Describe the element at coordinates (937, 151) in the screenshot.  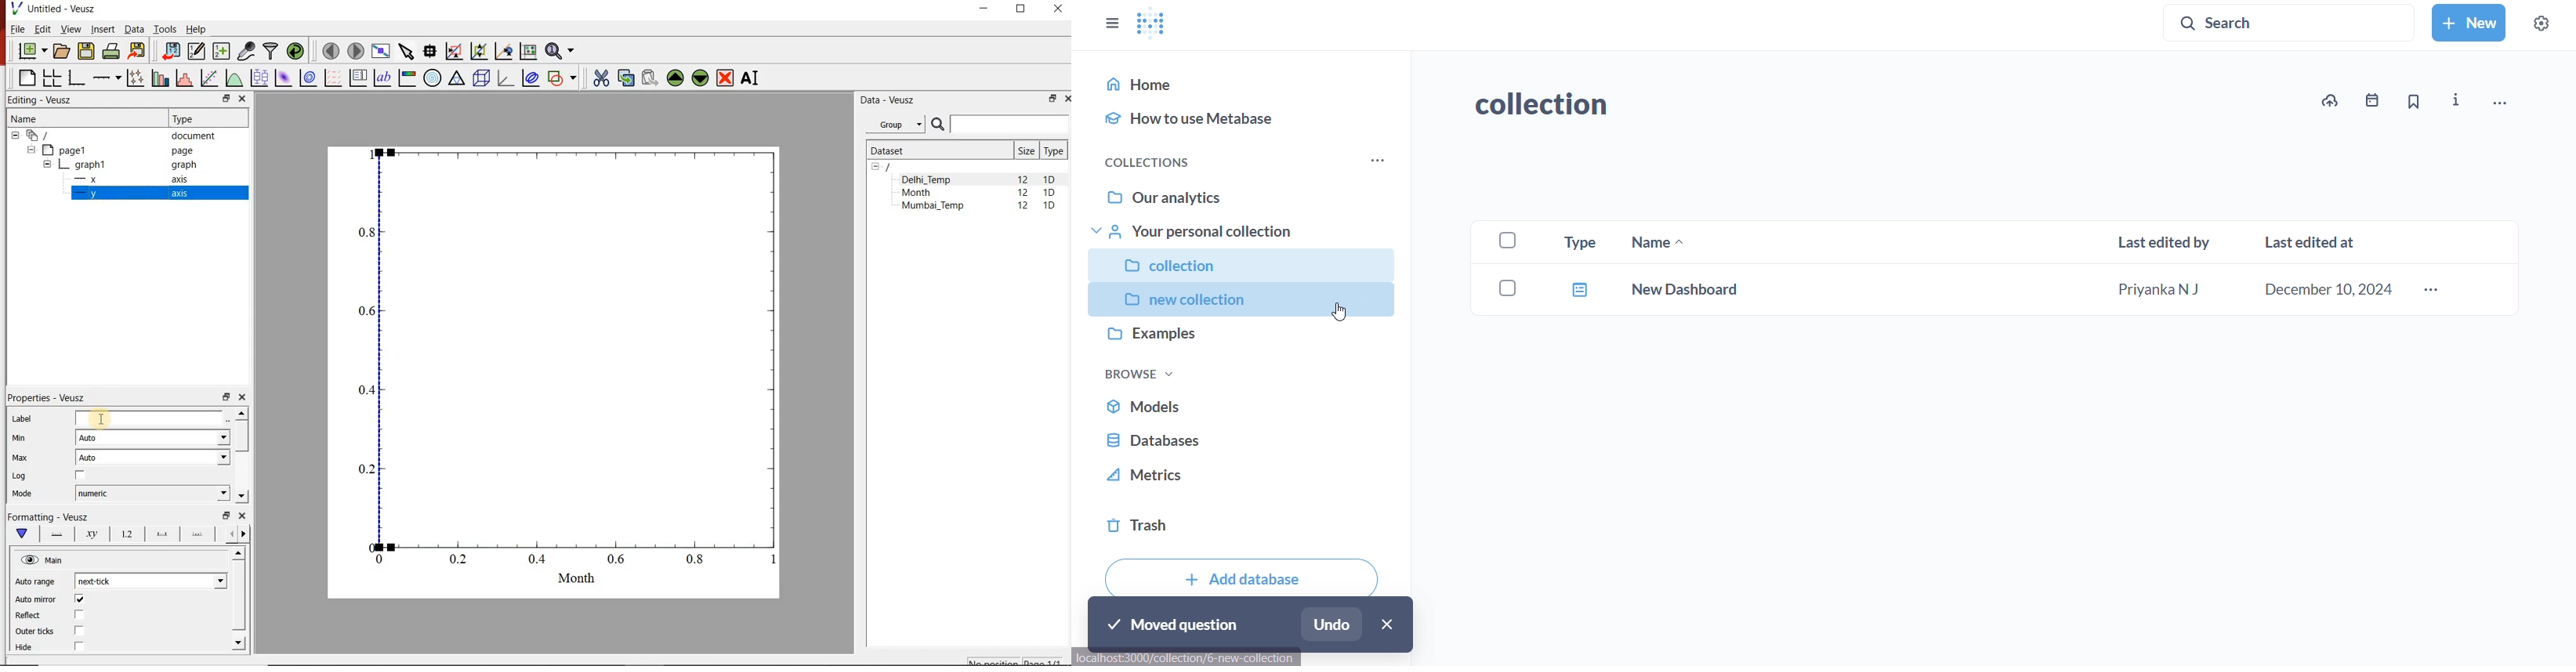
I see `Dataset` at that location.